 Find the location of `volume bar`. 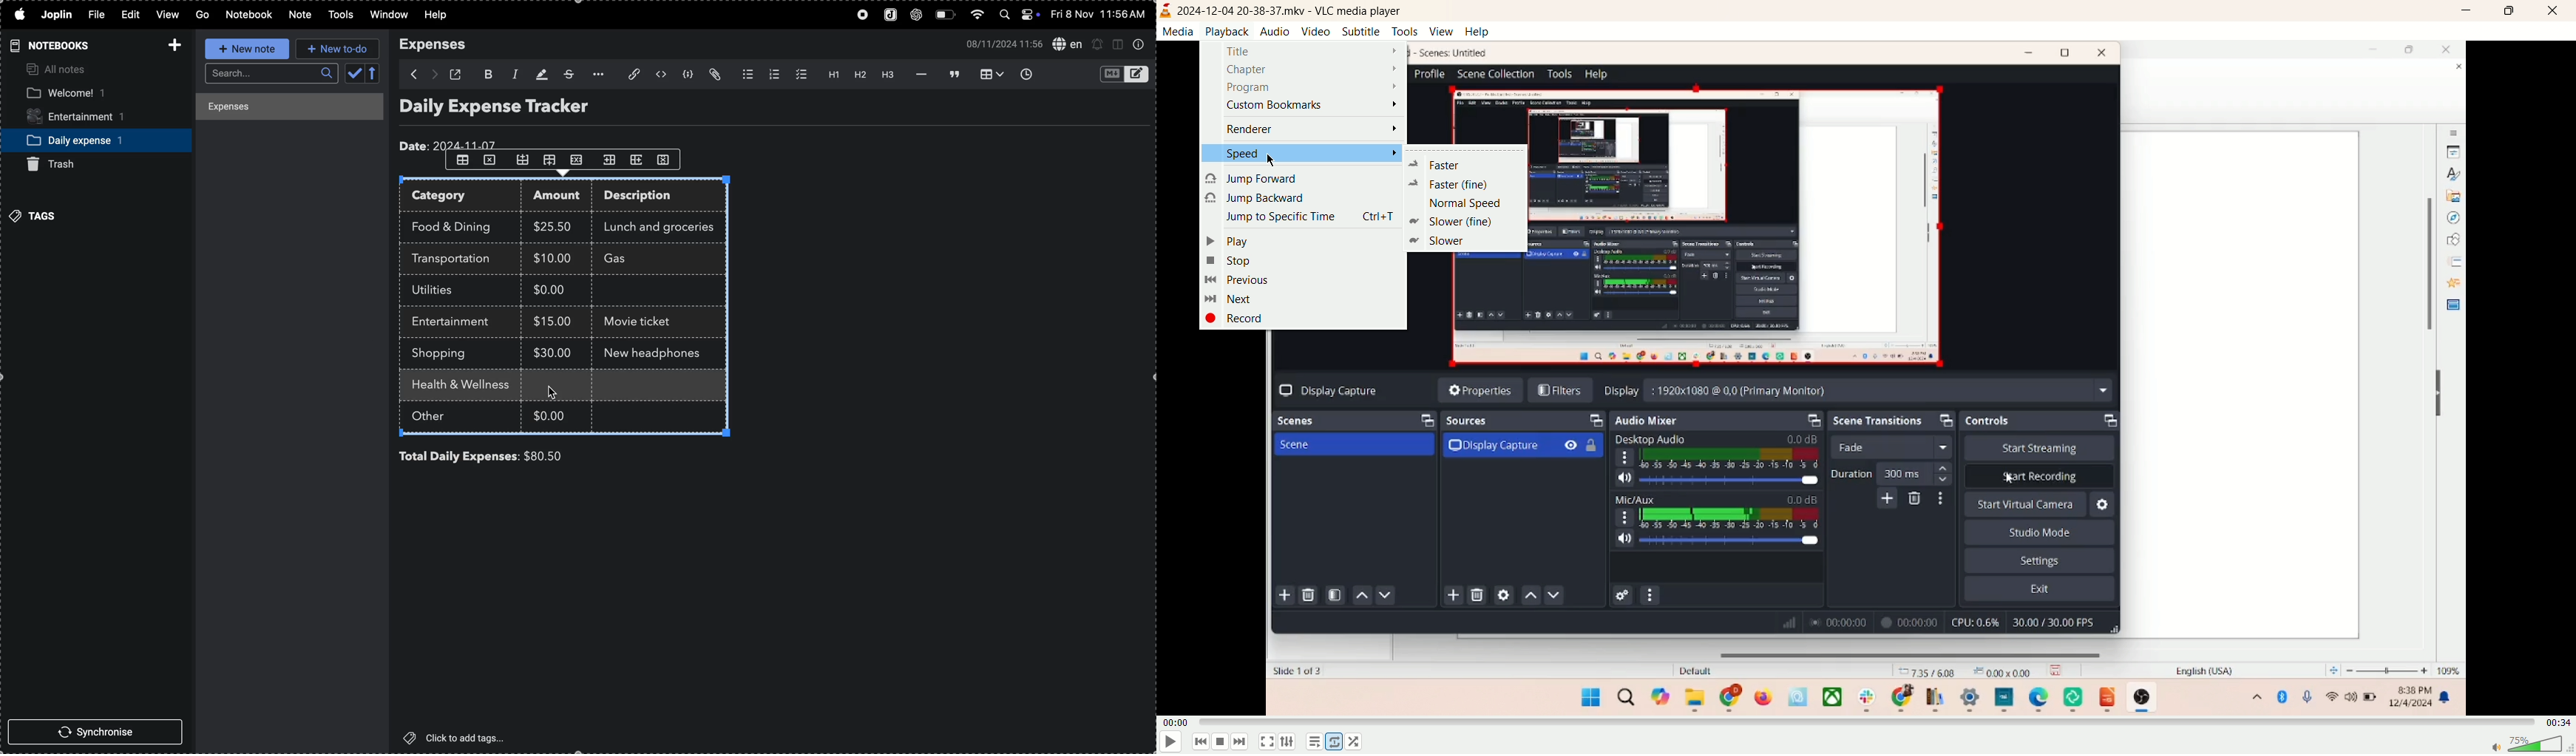

volume bar is located at coordinates (2530, 745).